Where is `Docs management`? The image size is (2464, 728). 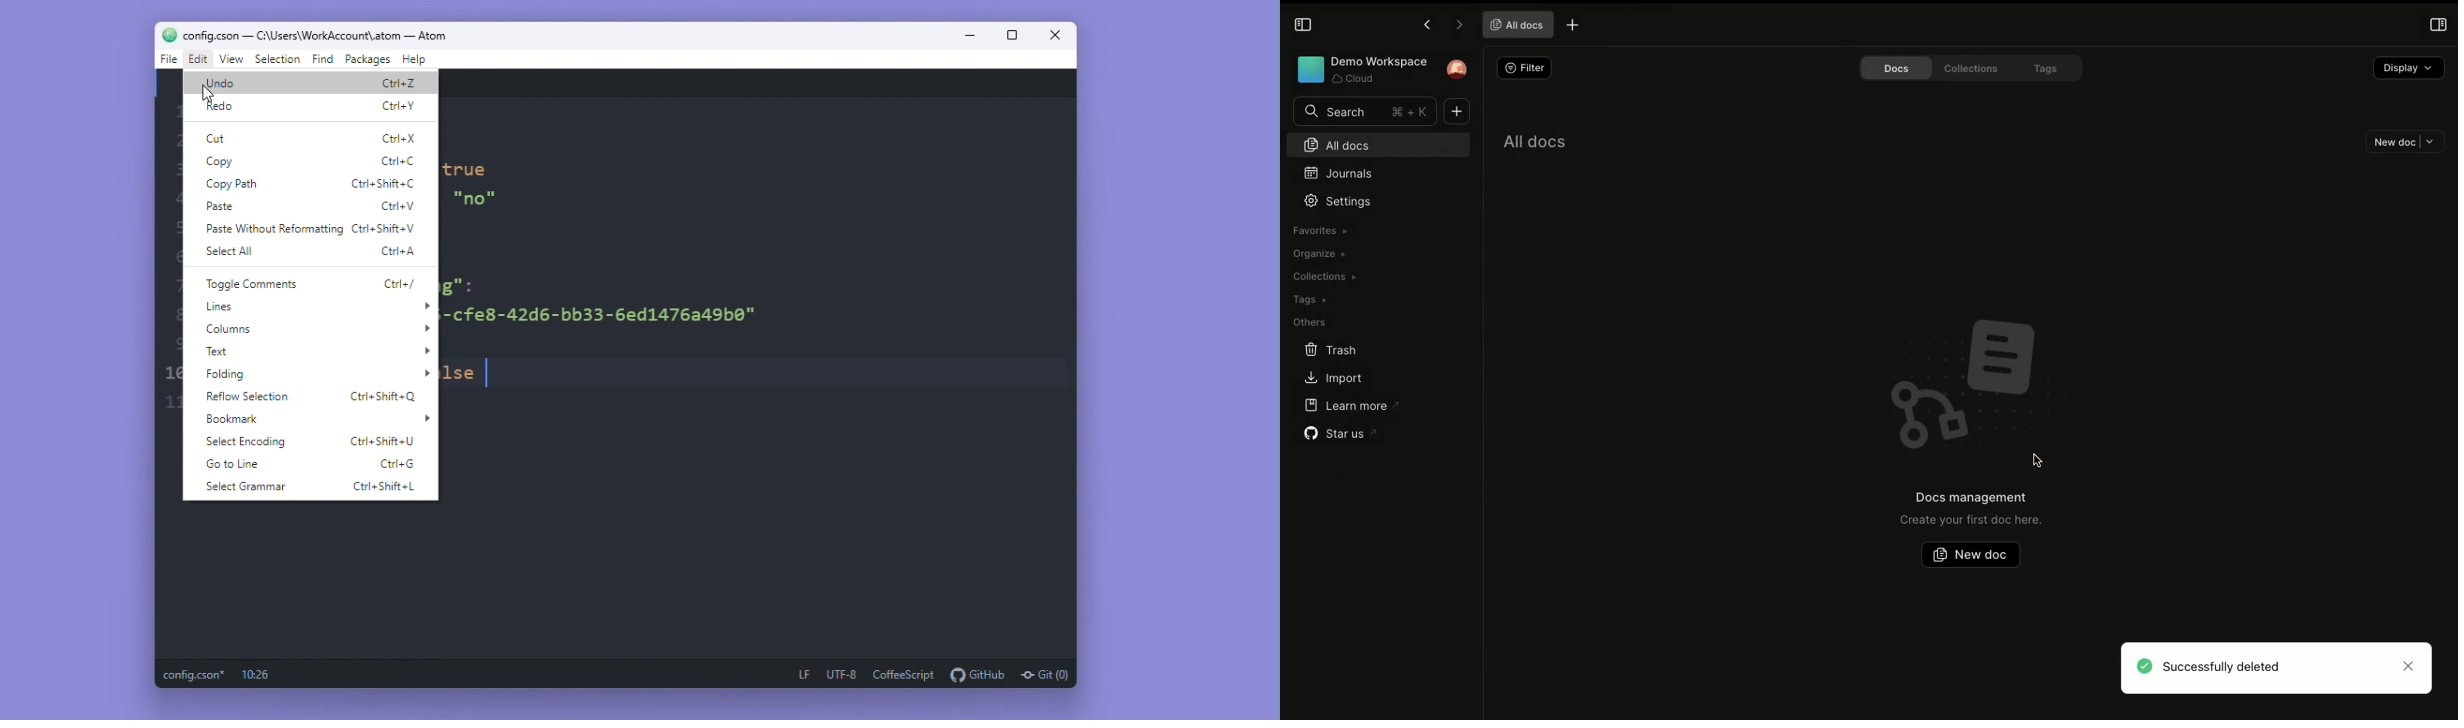
Docs management is located at coordinates (1970, 497).